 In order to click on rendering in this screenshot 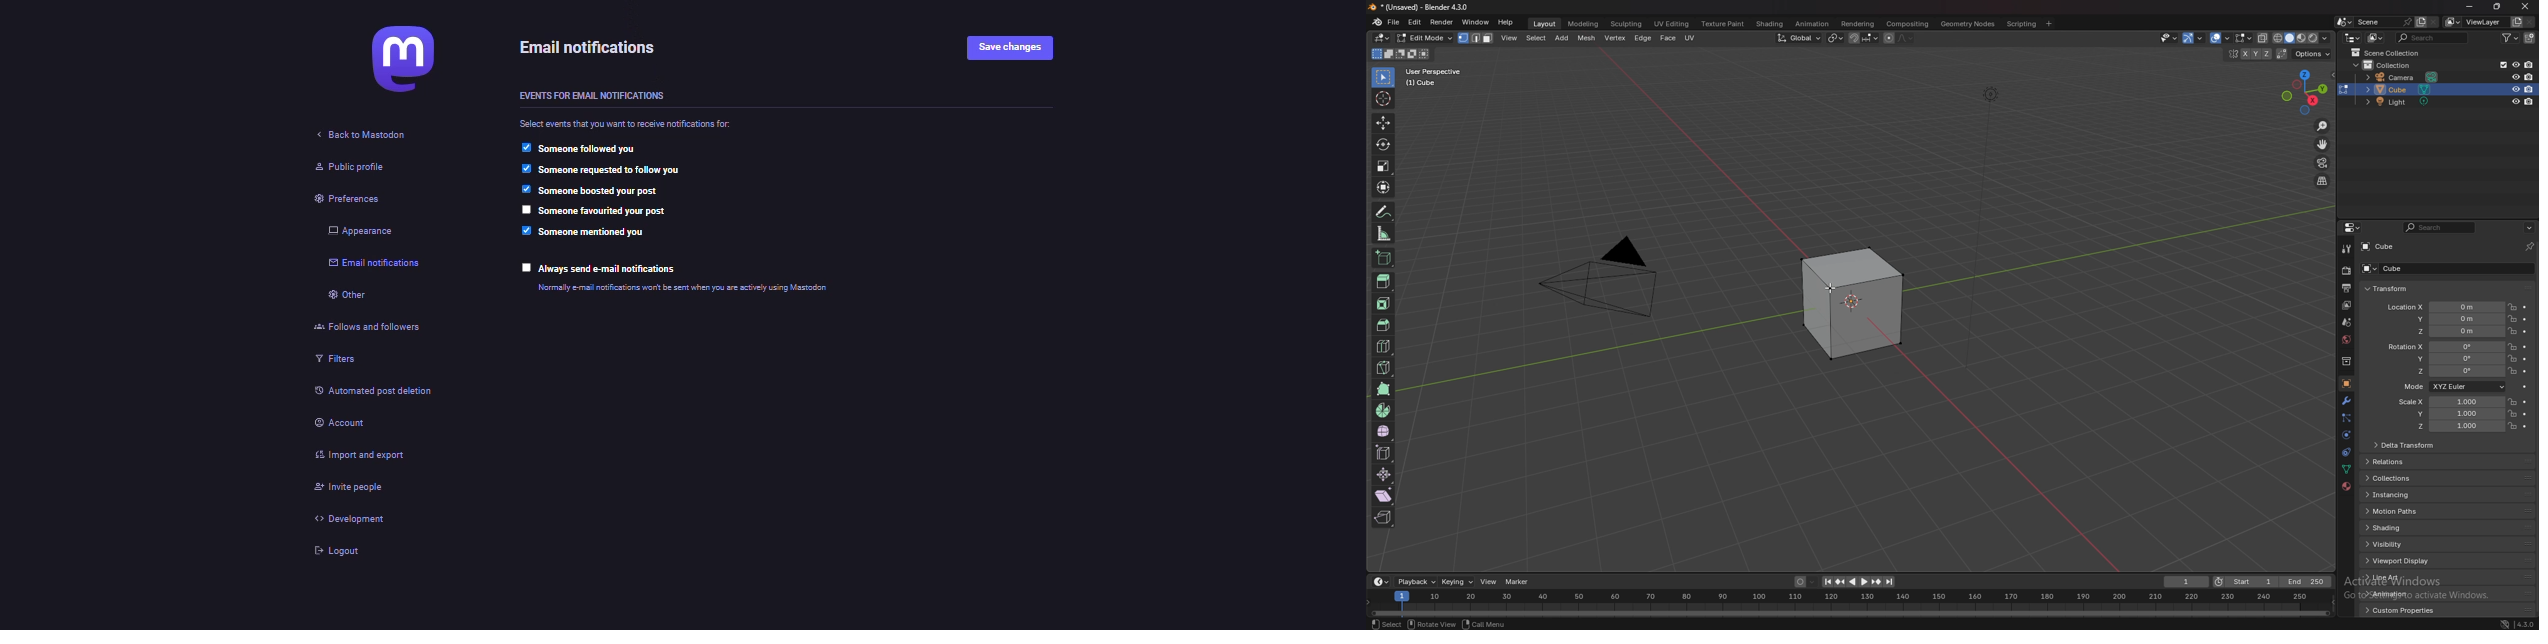, I will do `click(1858, 24)`.